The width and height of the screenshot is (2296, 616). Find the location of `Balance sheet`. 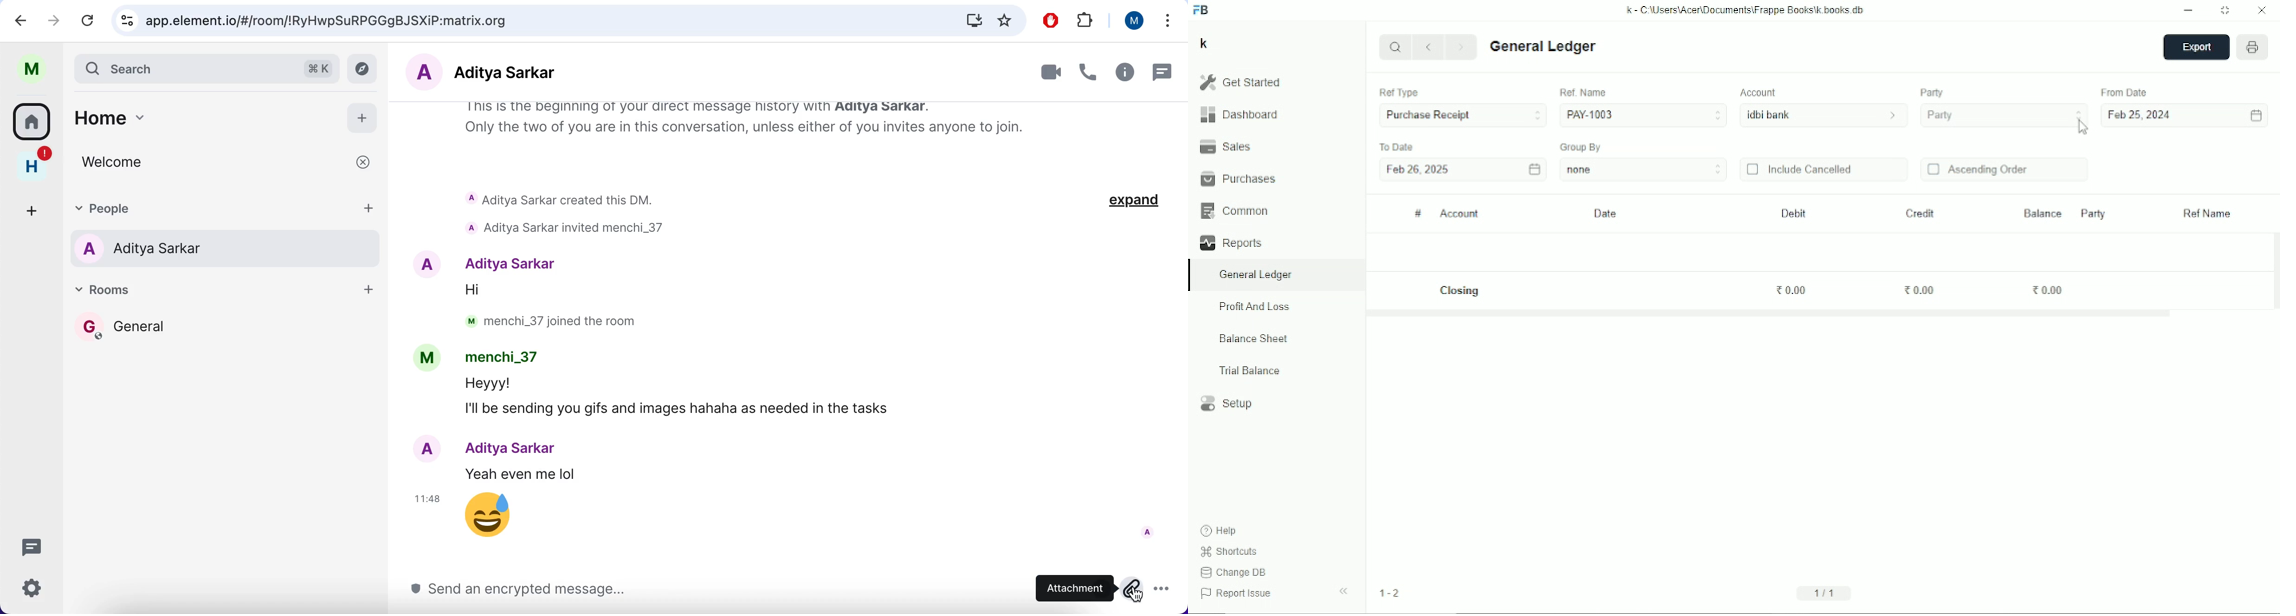

Balance sheet is located at coordinates (1254, 338).